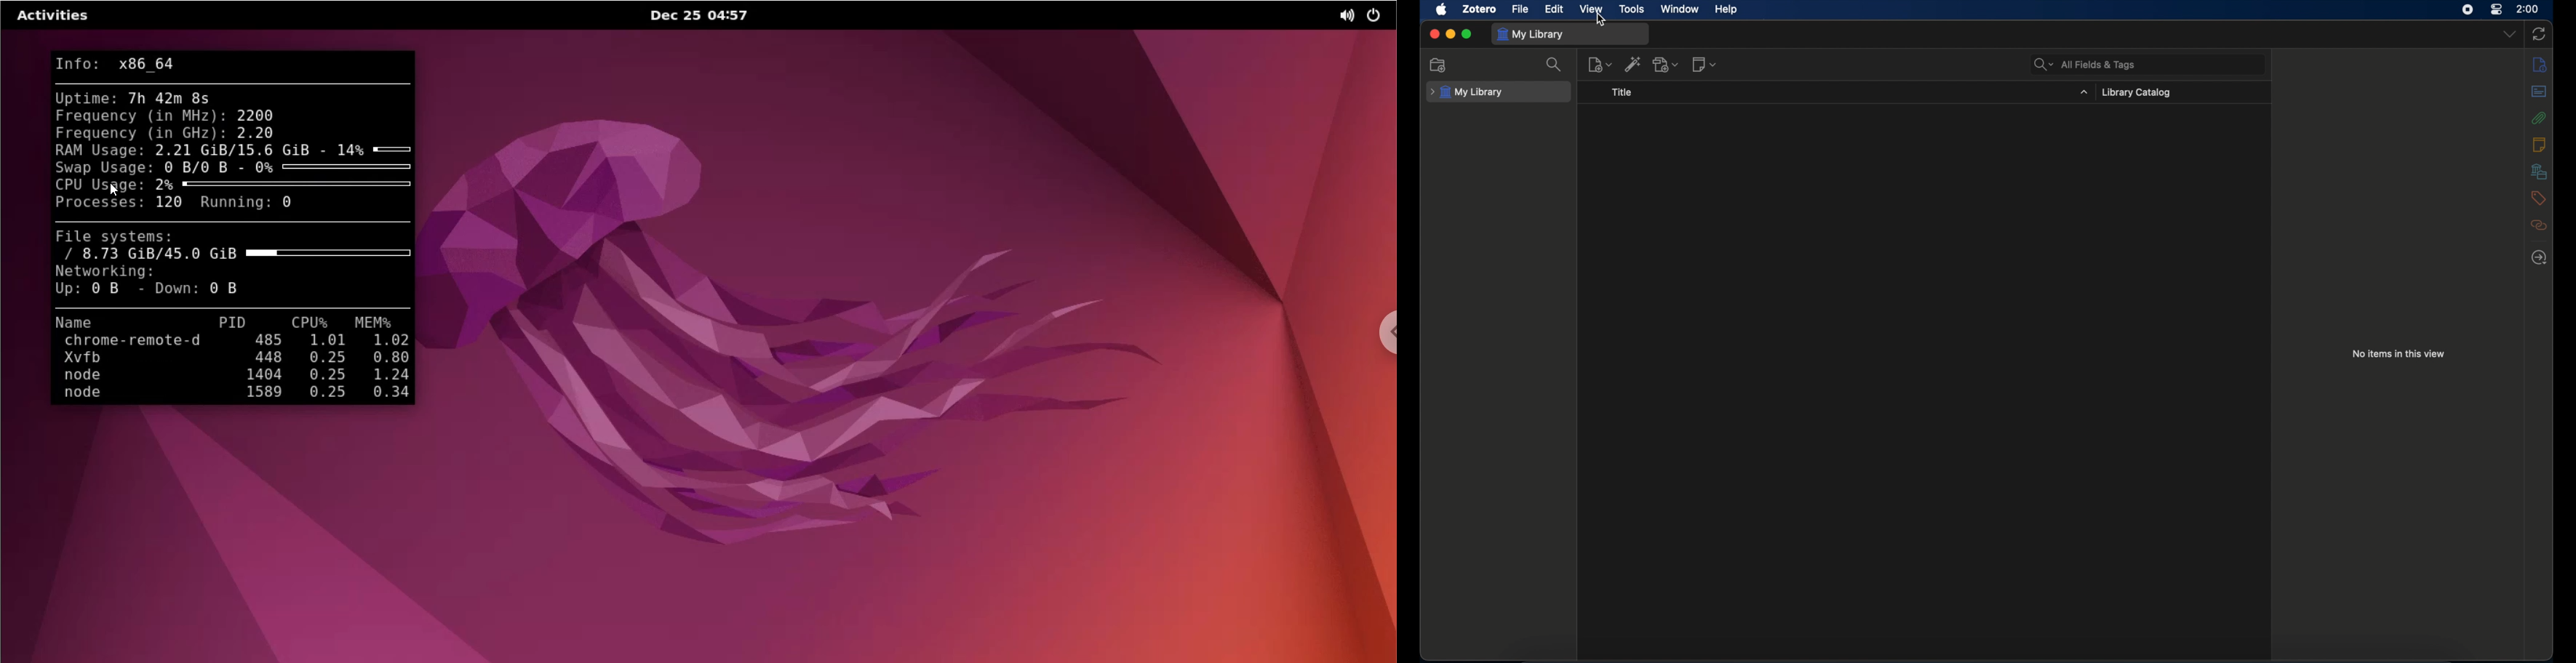  Describe the element at coordinates (1634, 64) in the screenshot. I see `add item by identifier` at that location.